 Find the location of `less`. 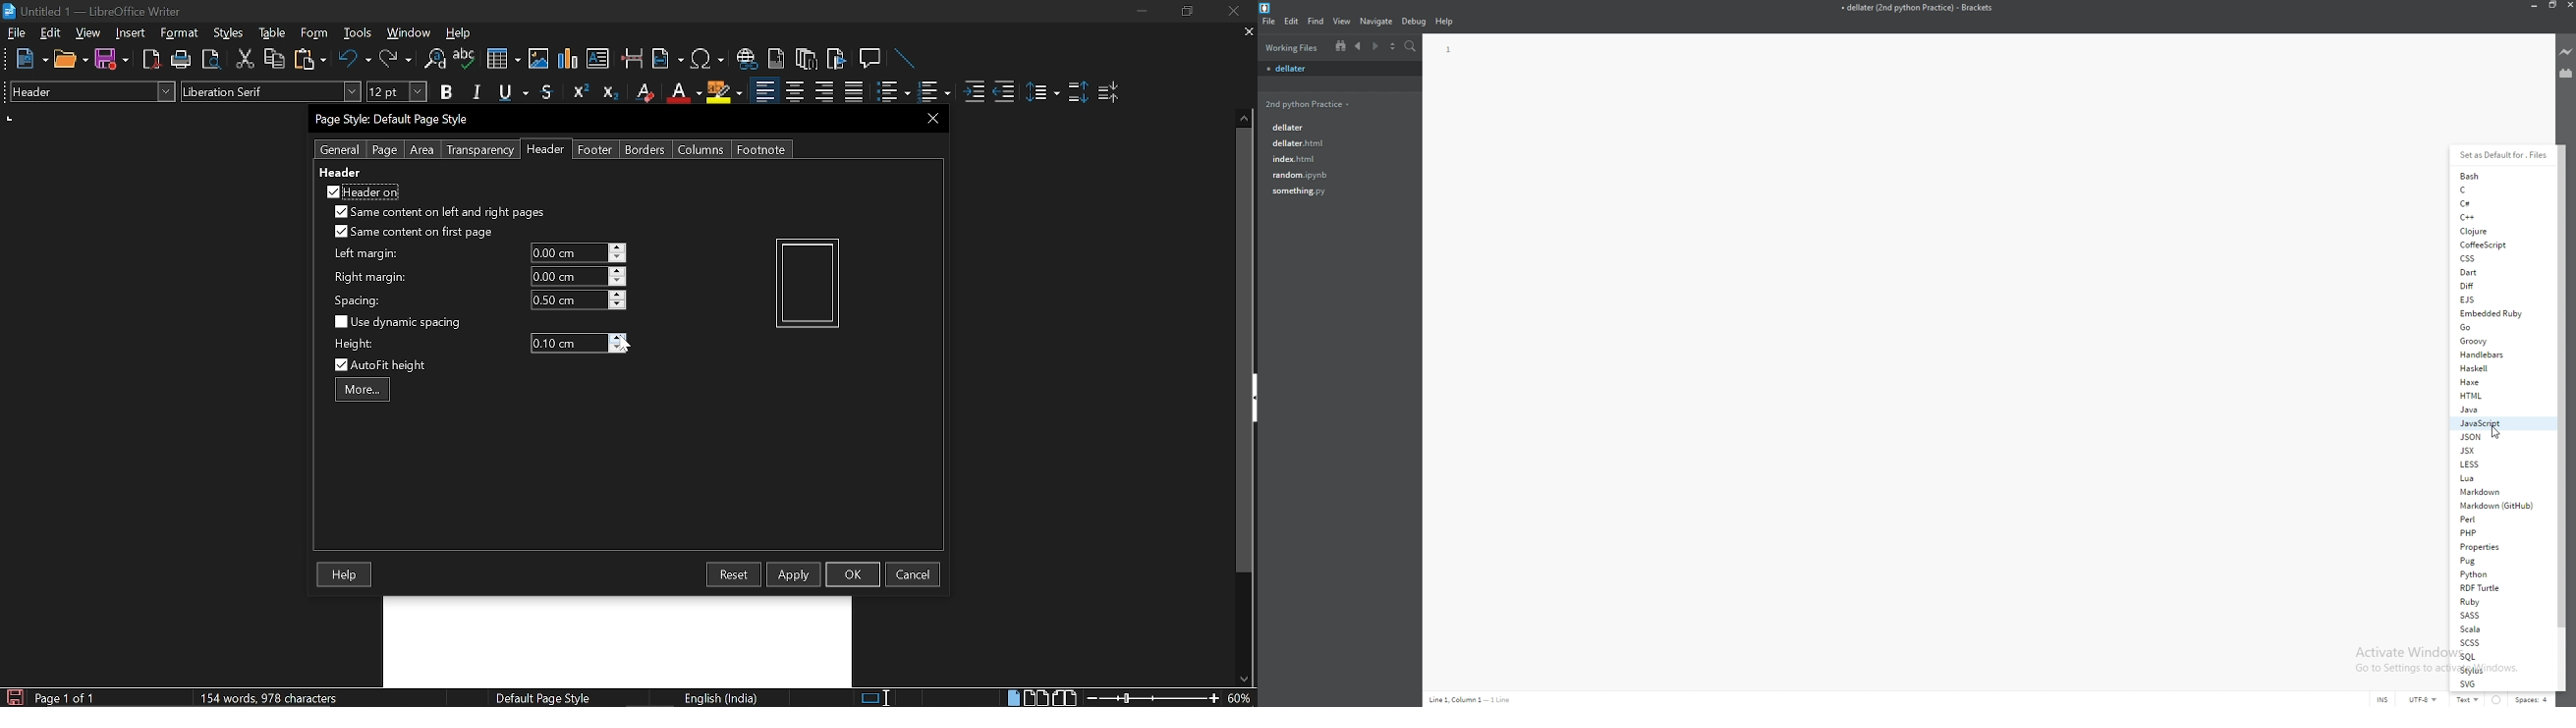

less is located at coordinates (2499, 464).